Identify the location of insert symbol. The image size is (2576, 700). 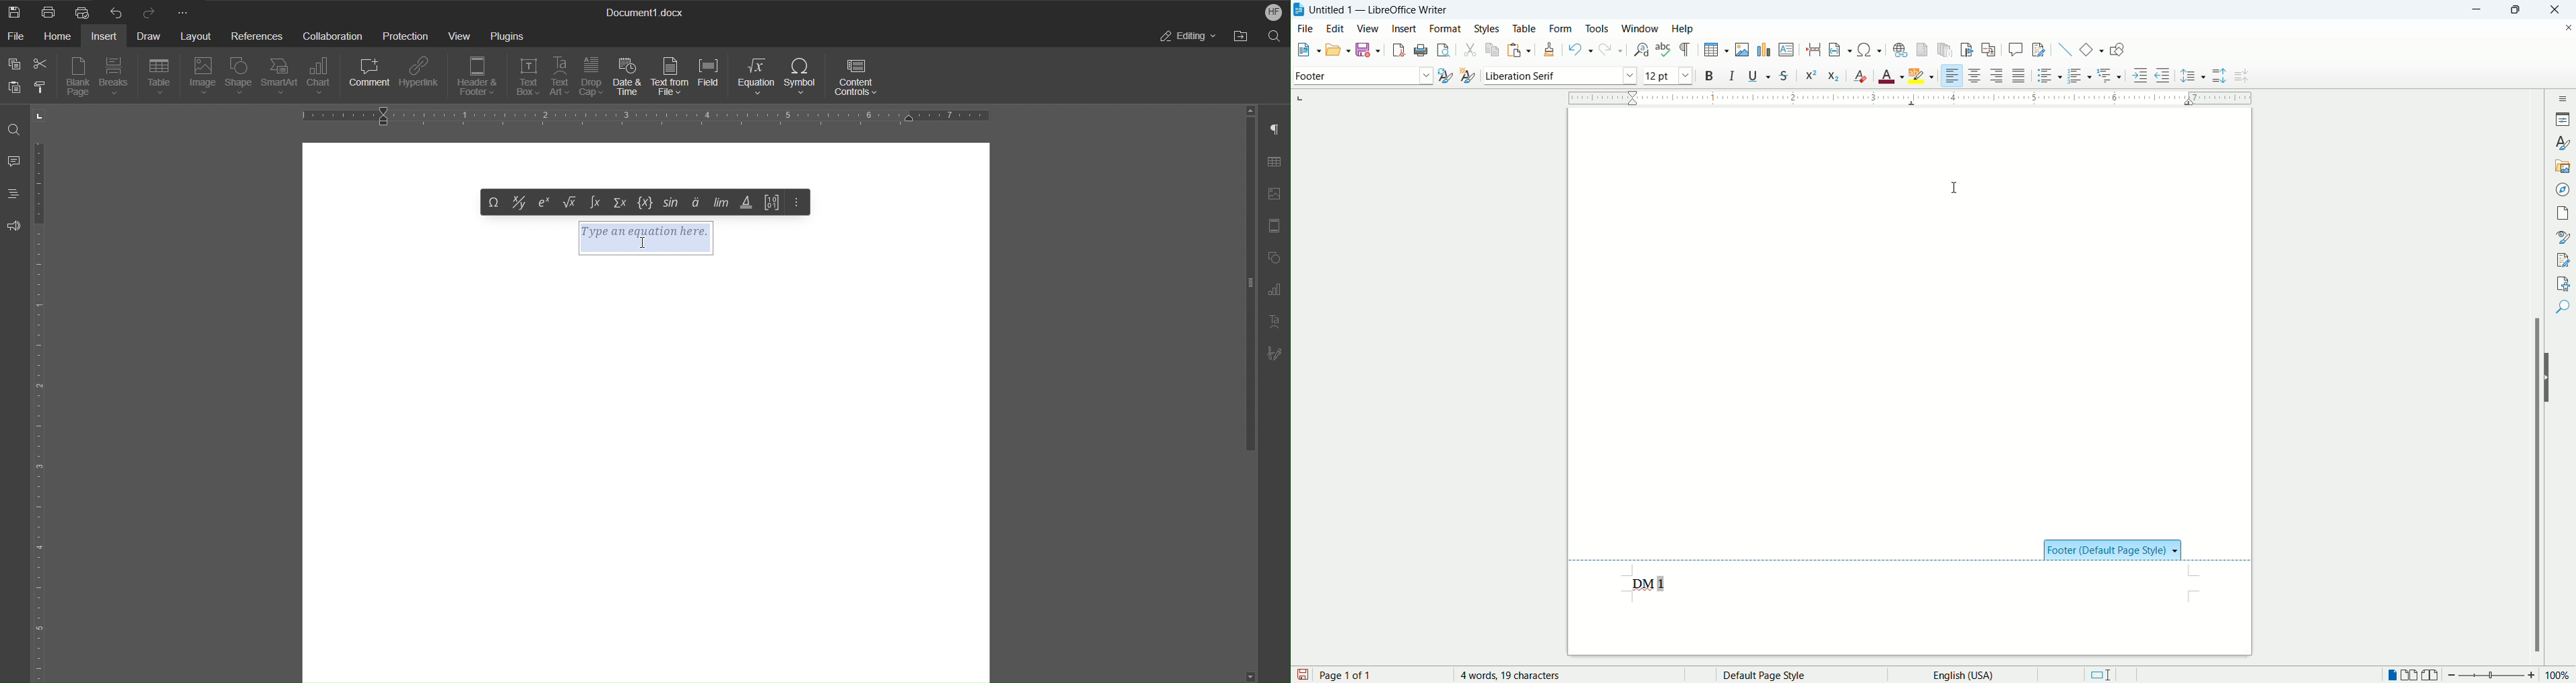
(1870, 49).